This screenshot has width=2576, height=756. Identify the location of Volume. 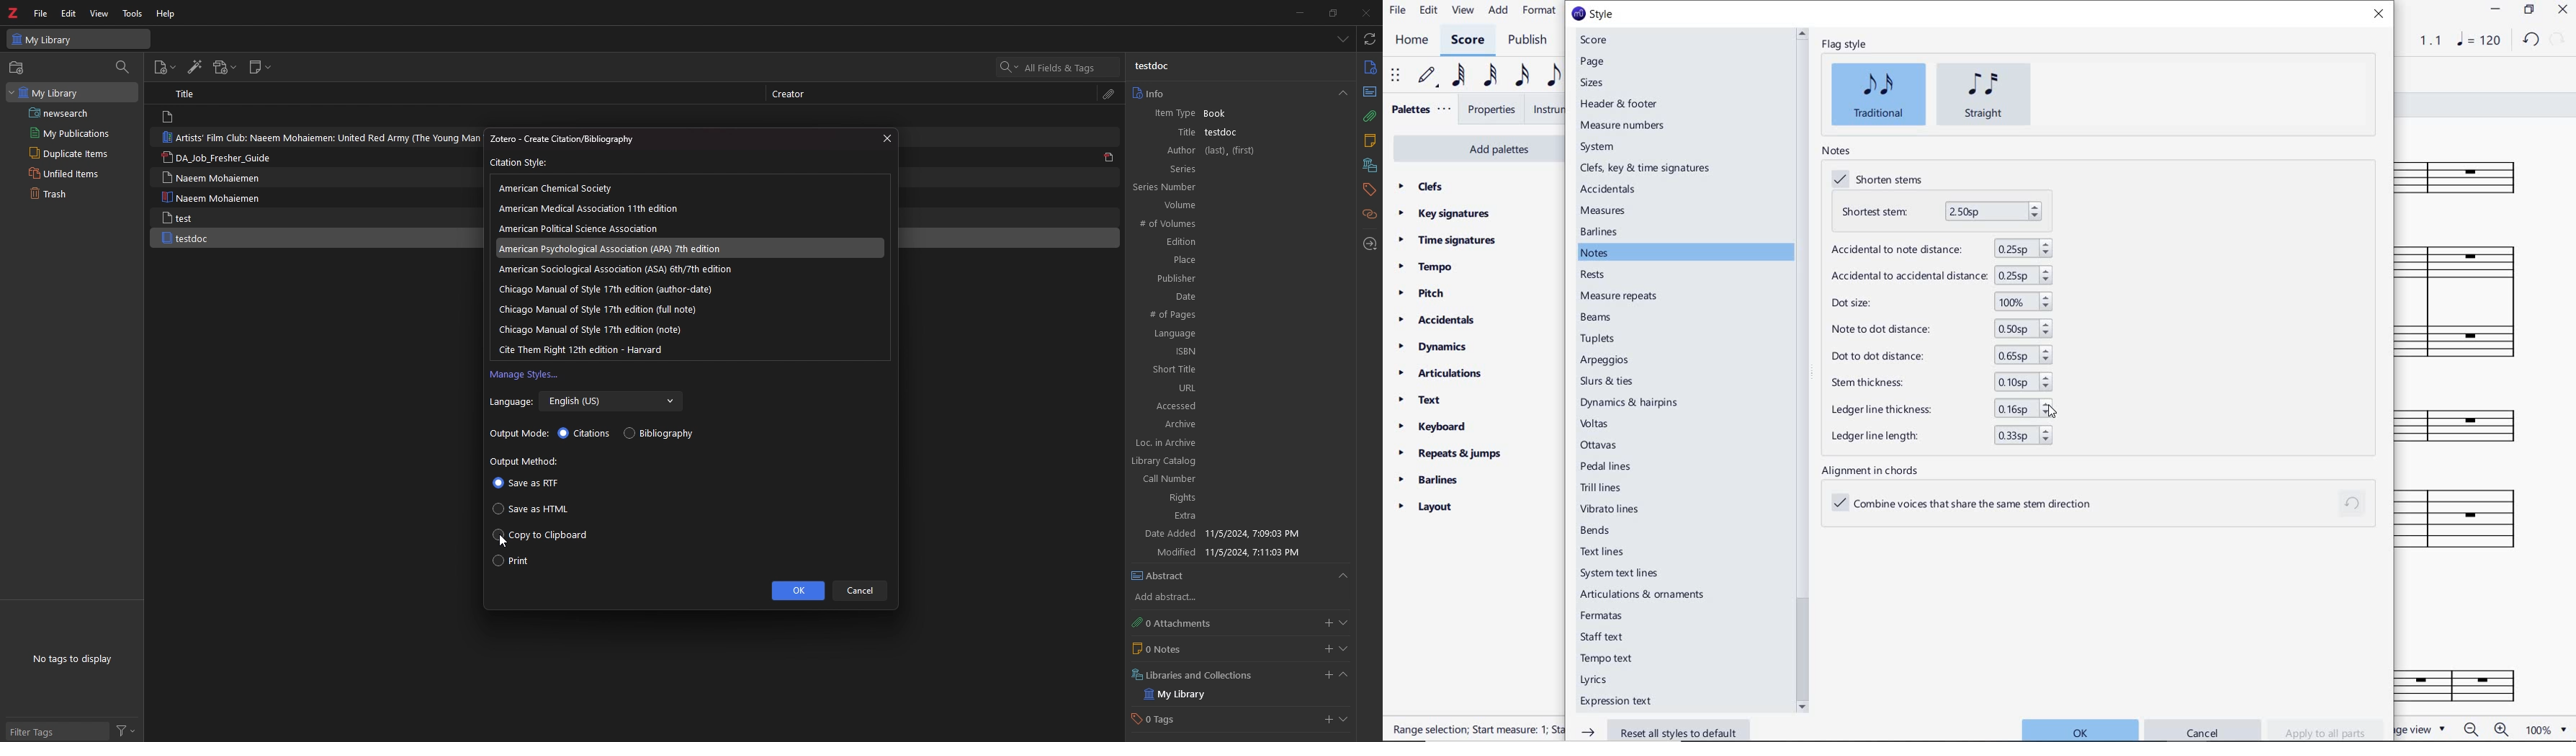
(1234, 205).